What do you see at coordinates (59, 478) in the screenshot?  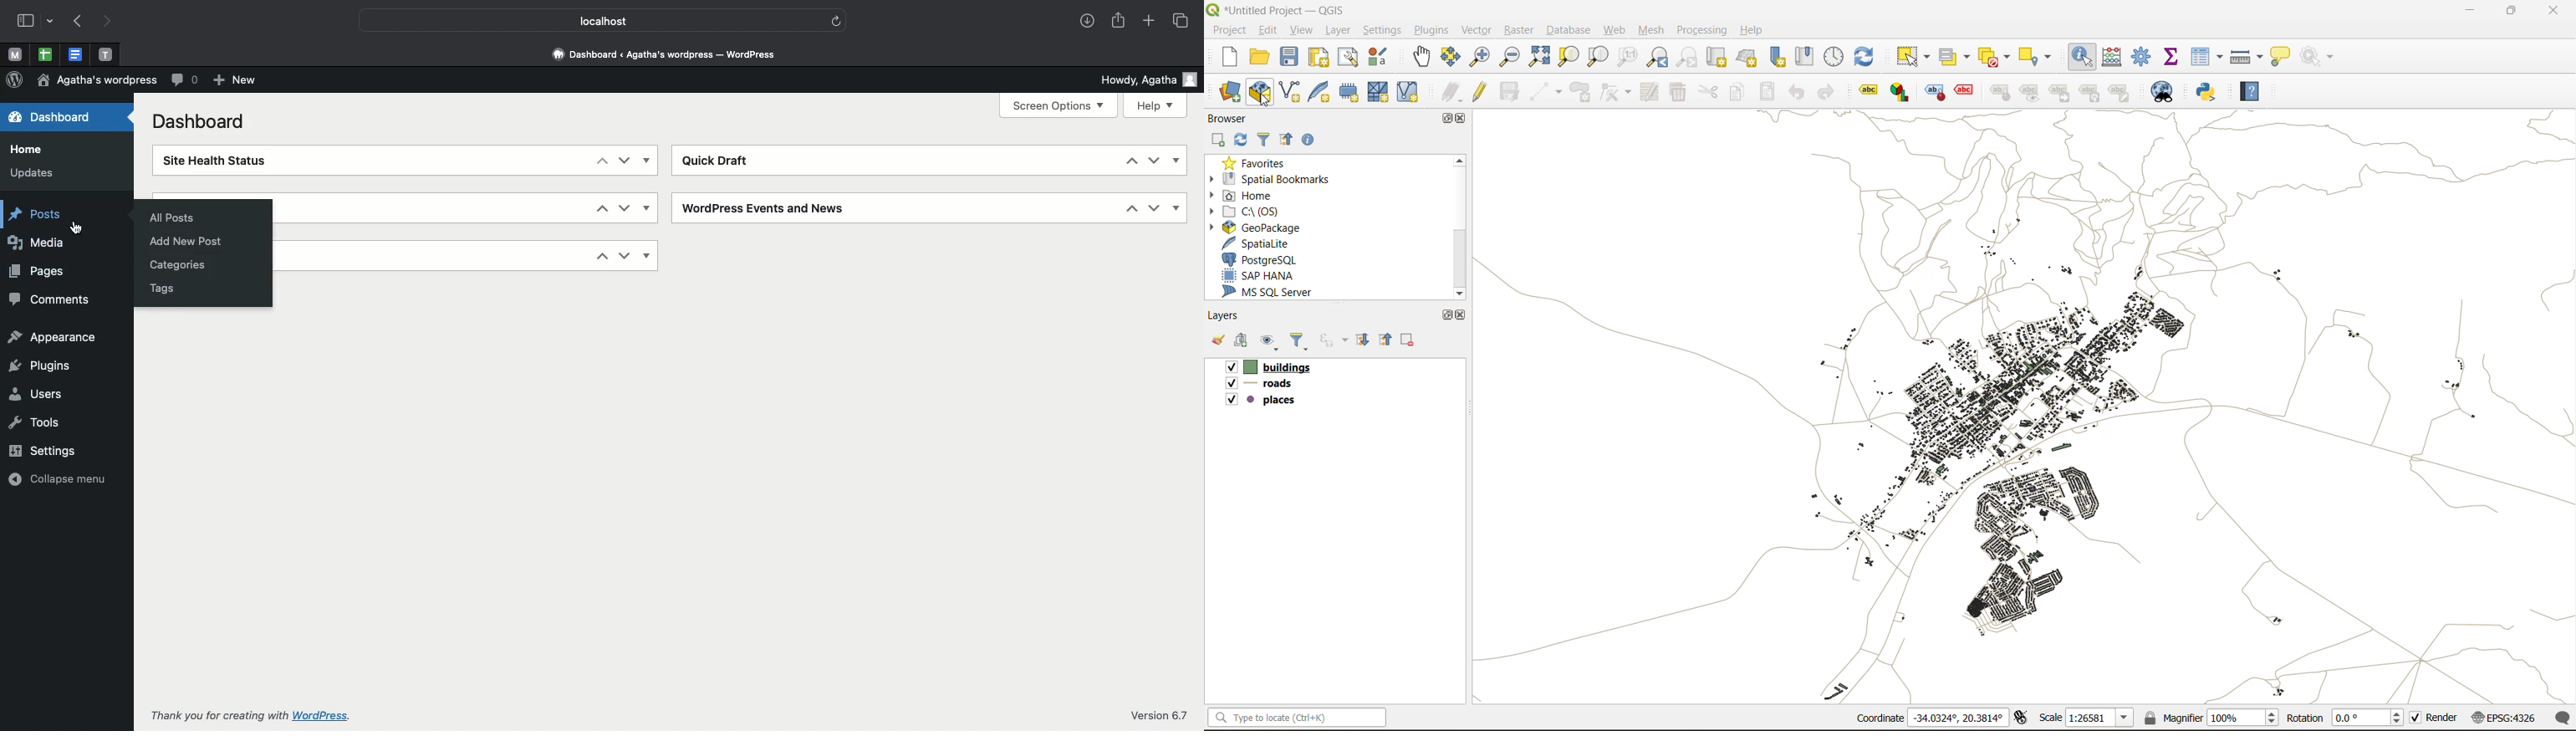 I see `Collapse menu` at bounding box center [59, 478].